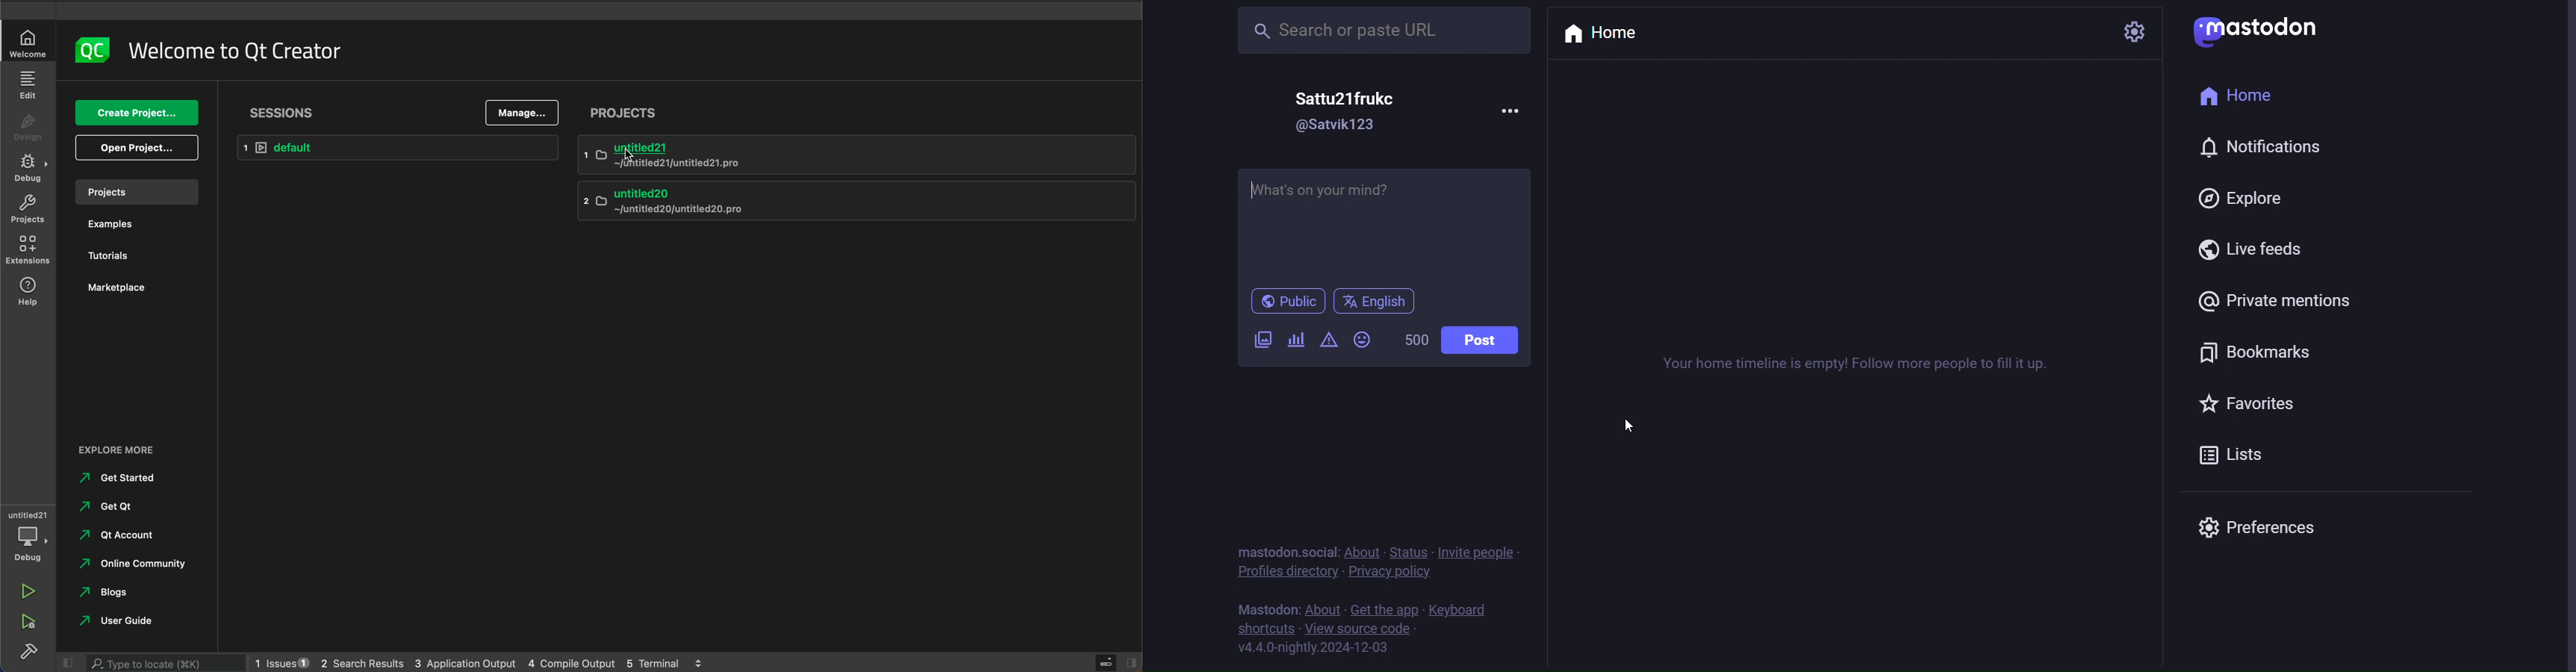 Image resolution: width=2576 pixels, height=672 pixels. Describe the element at coordinates (2263, 529) in the screenshot. I see `preferences` at that location.